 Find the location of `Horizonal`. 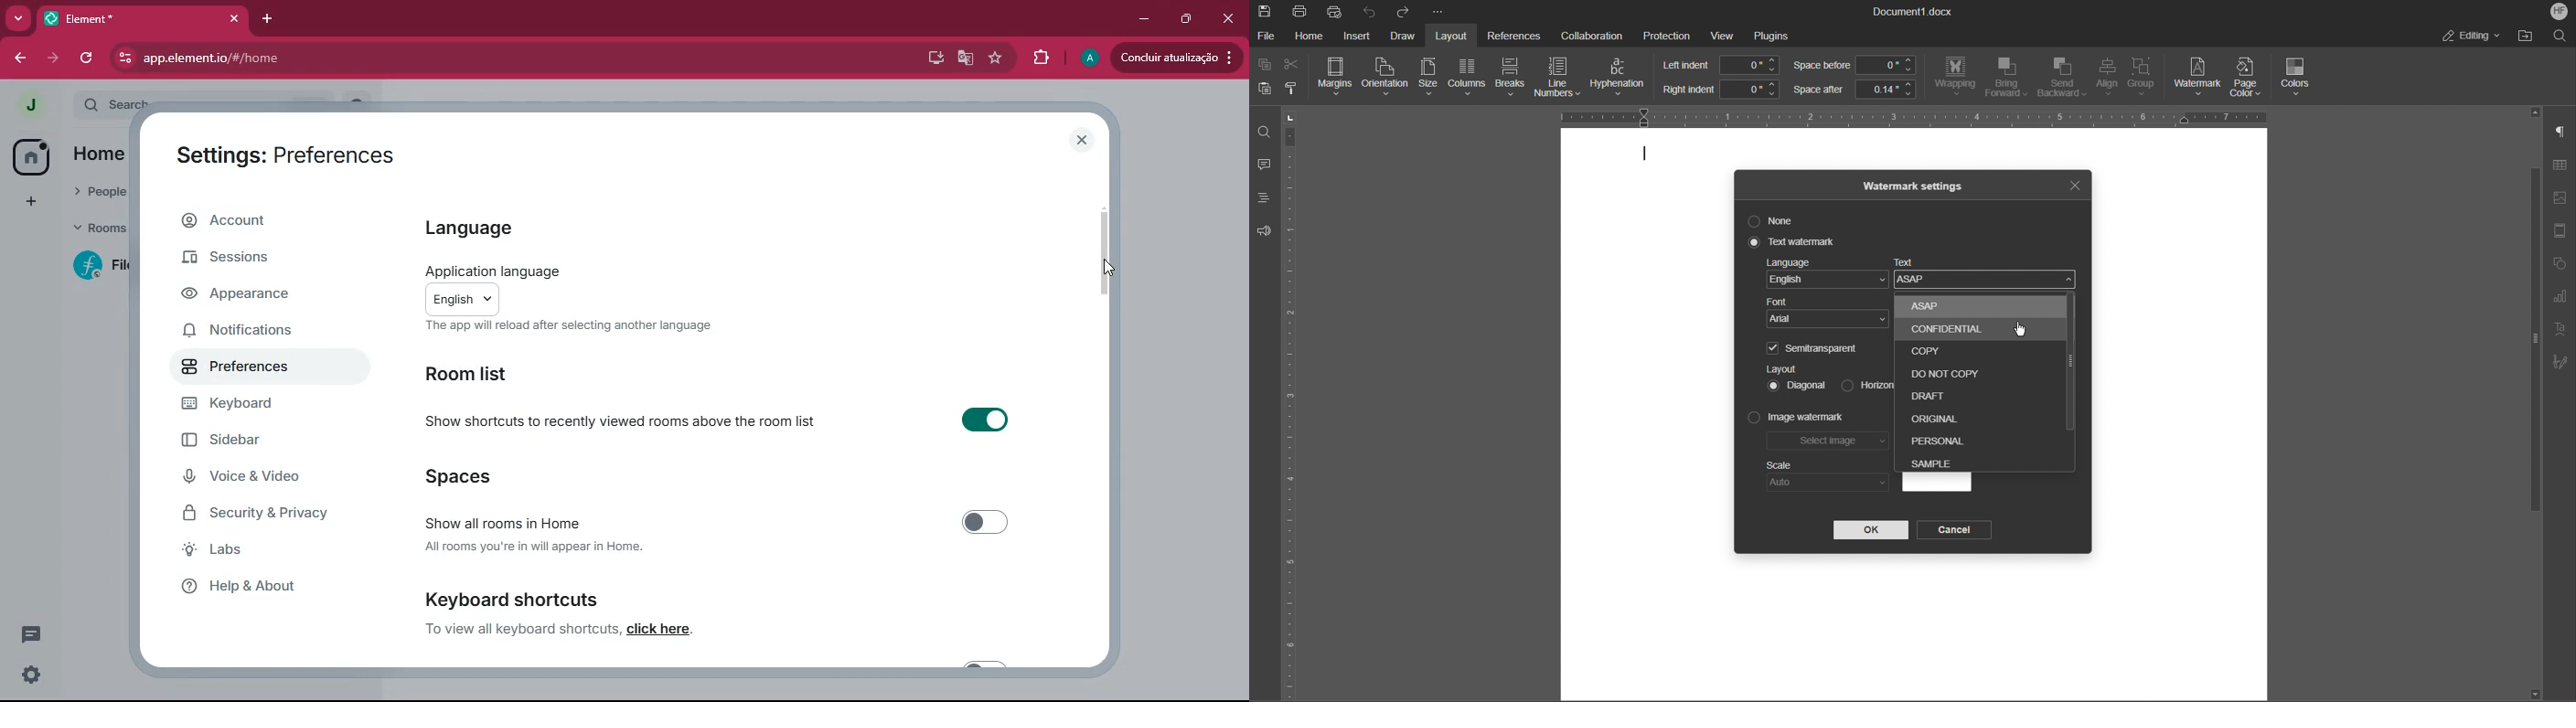

Horizonal is located at coordinates (1864, 384).